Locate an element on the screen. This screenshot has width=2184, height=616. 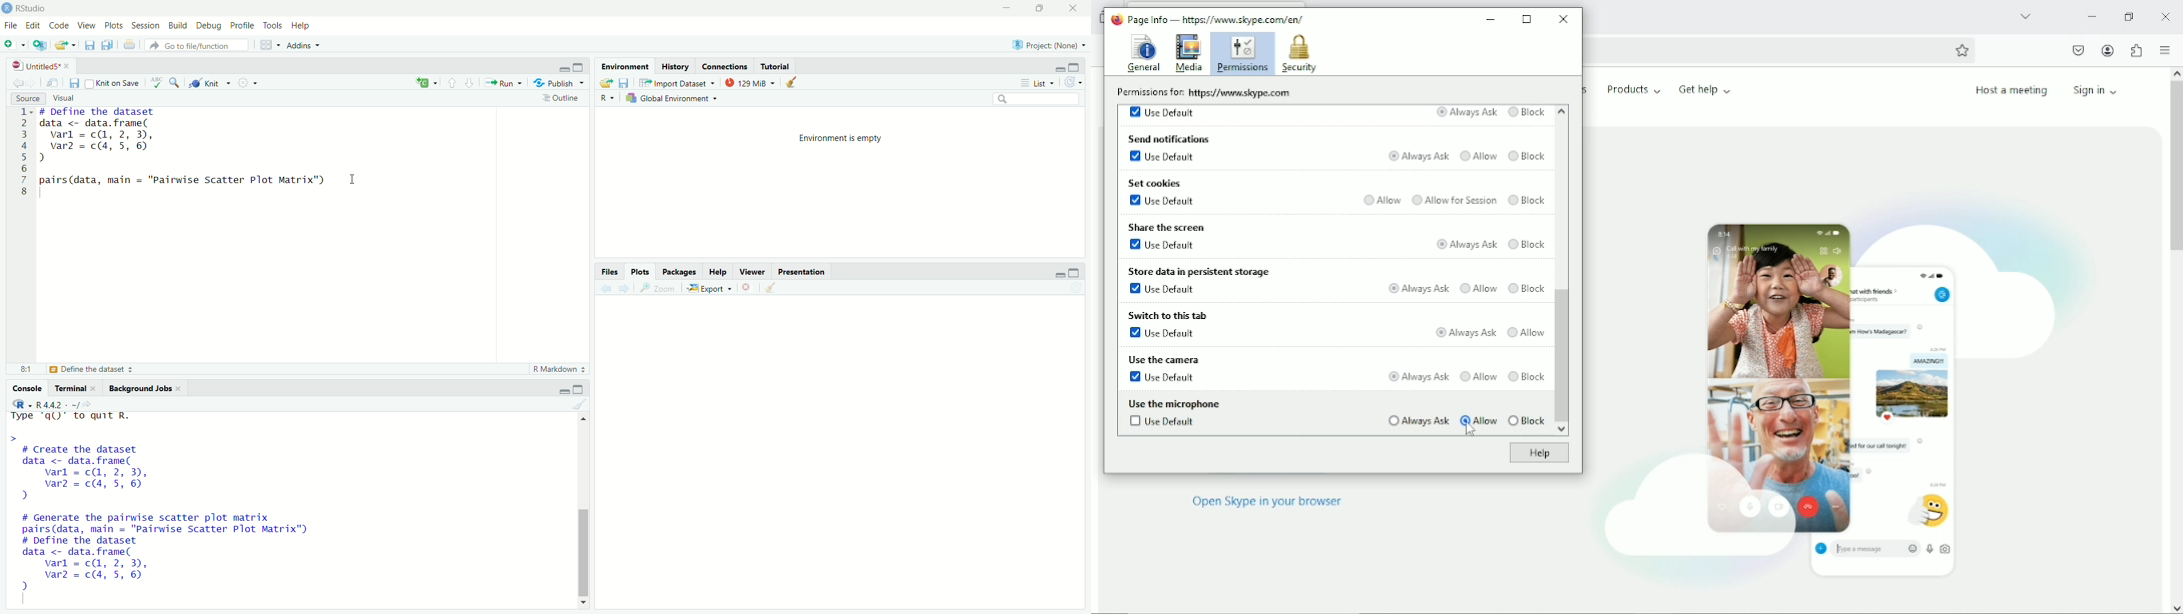
scroll up is located at coordinates (2175, 71).